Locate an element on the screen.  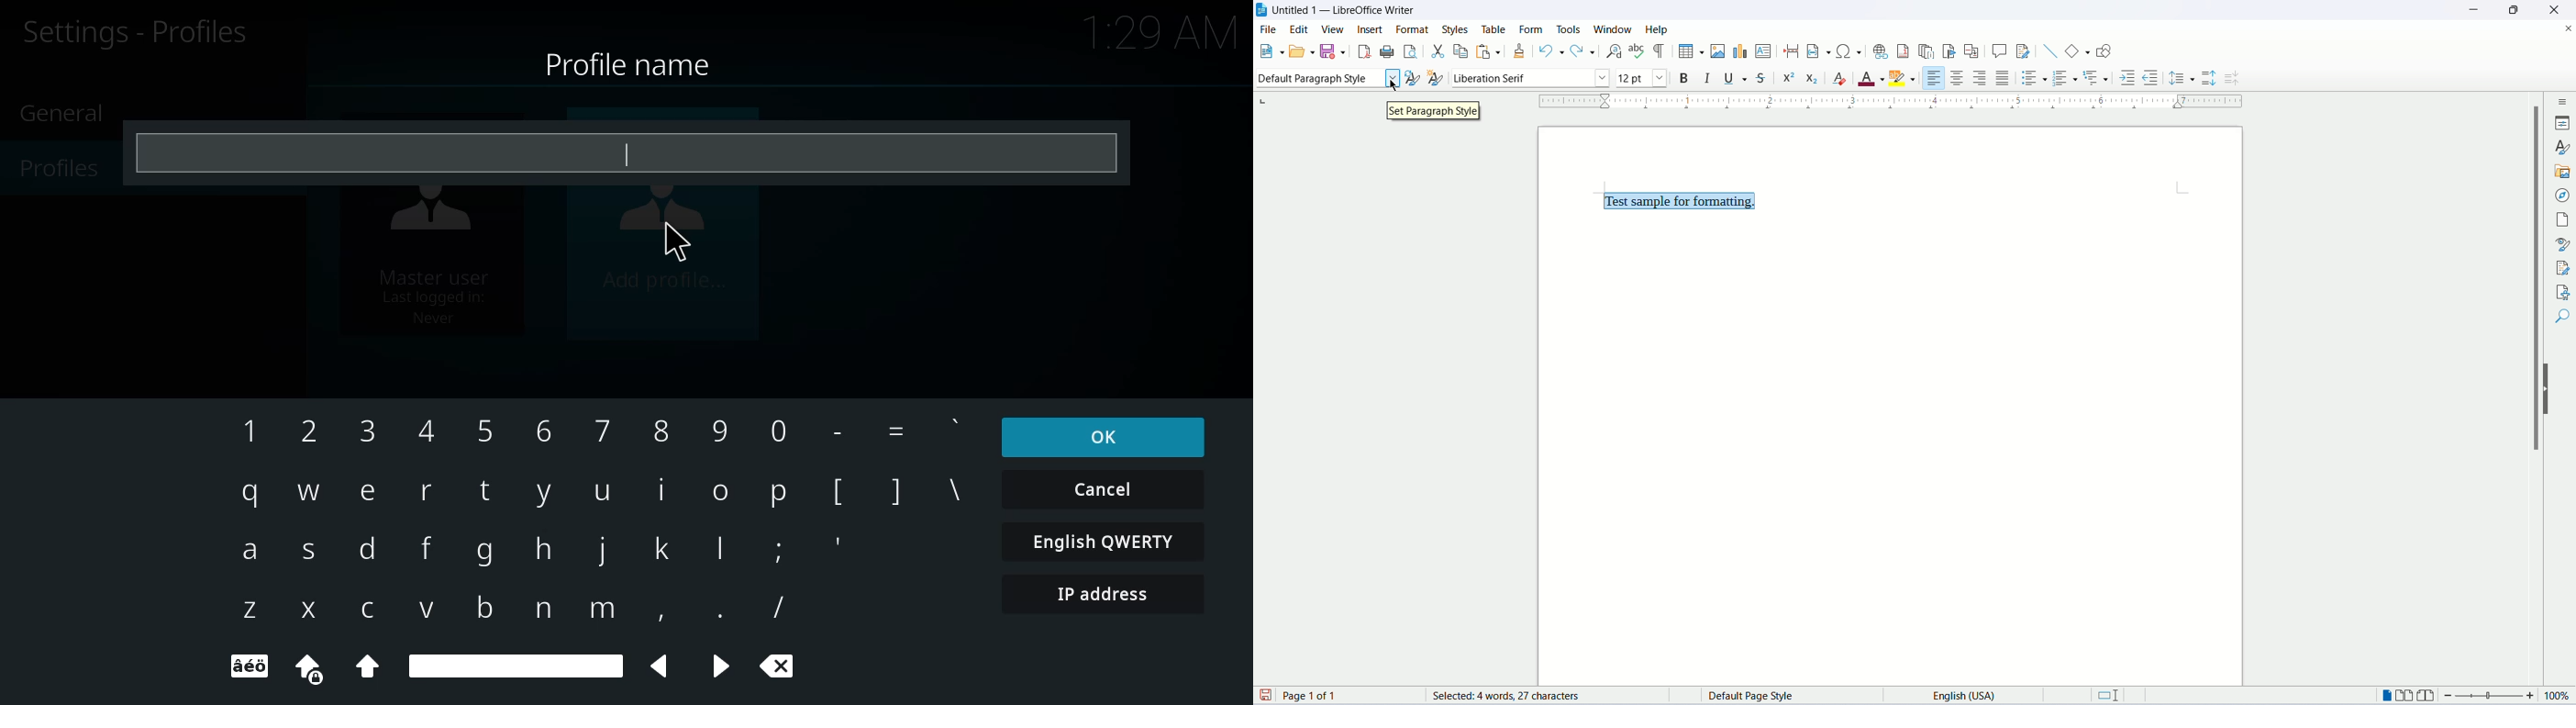
print preview is located at coordinates (1411, 50).